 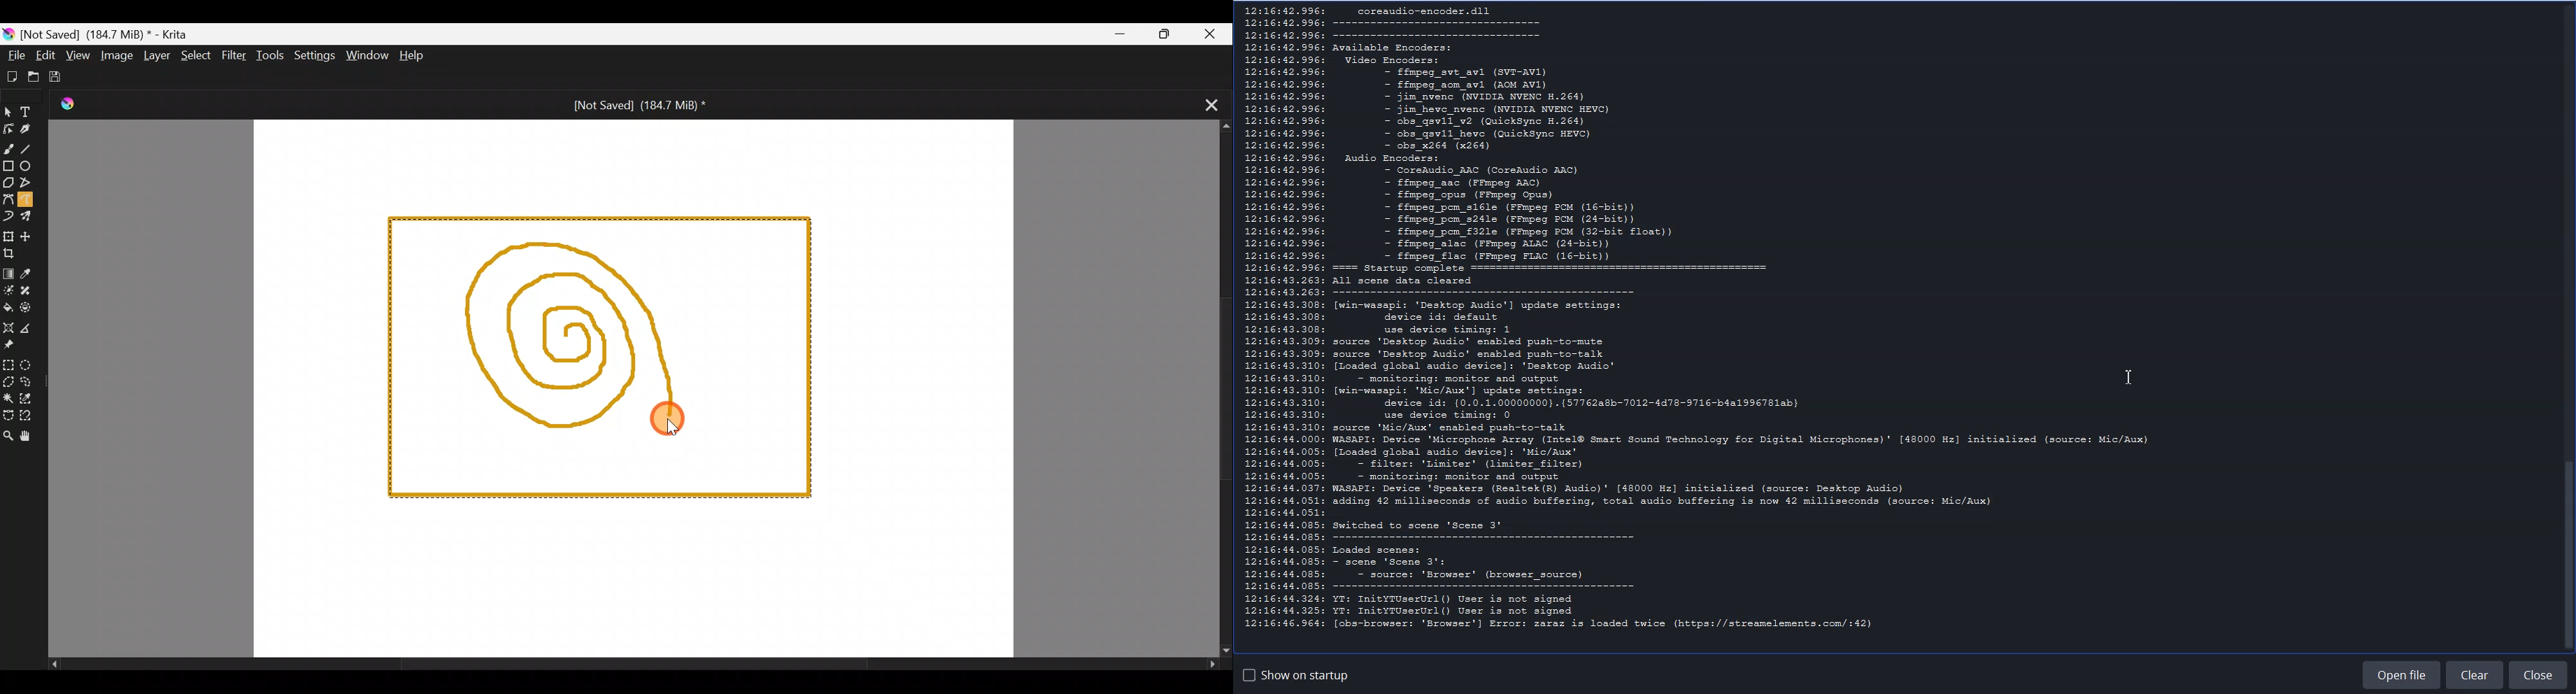 What do you see at coordinates (28, 274) in the screenshot?
I see `Sample a colour` at bounding box center [28, 274].